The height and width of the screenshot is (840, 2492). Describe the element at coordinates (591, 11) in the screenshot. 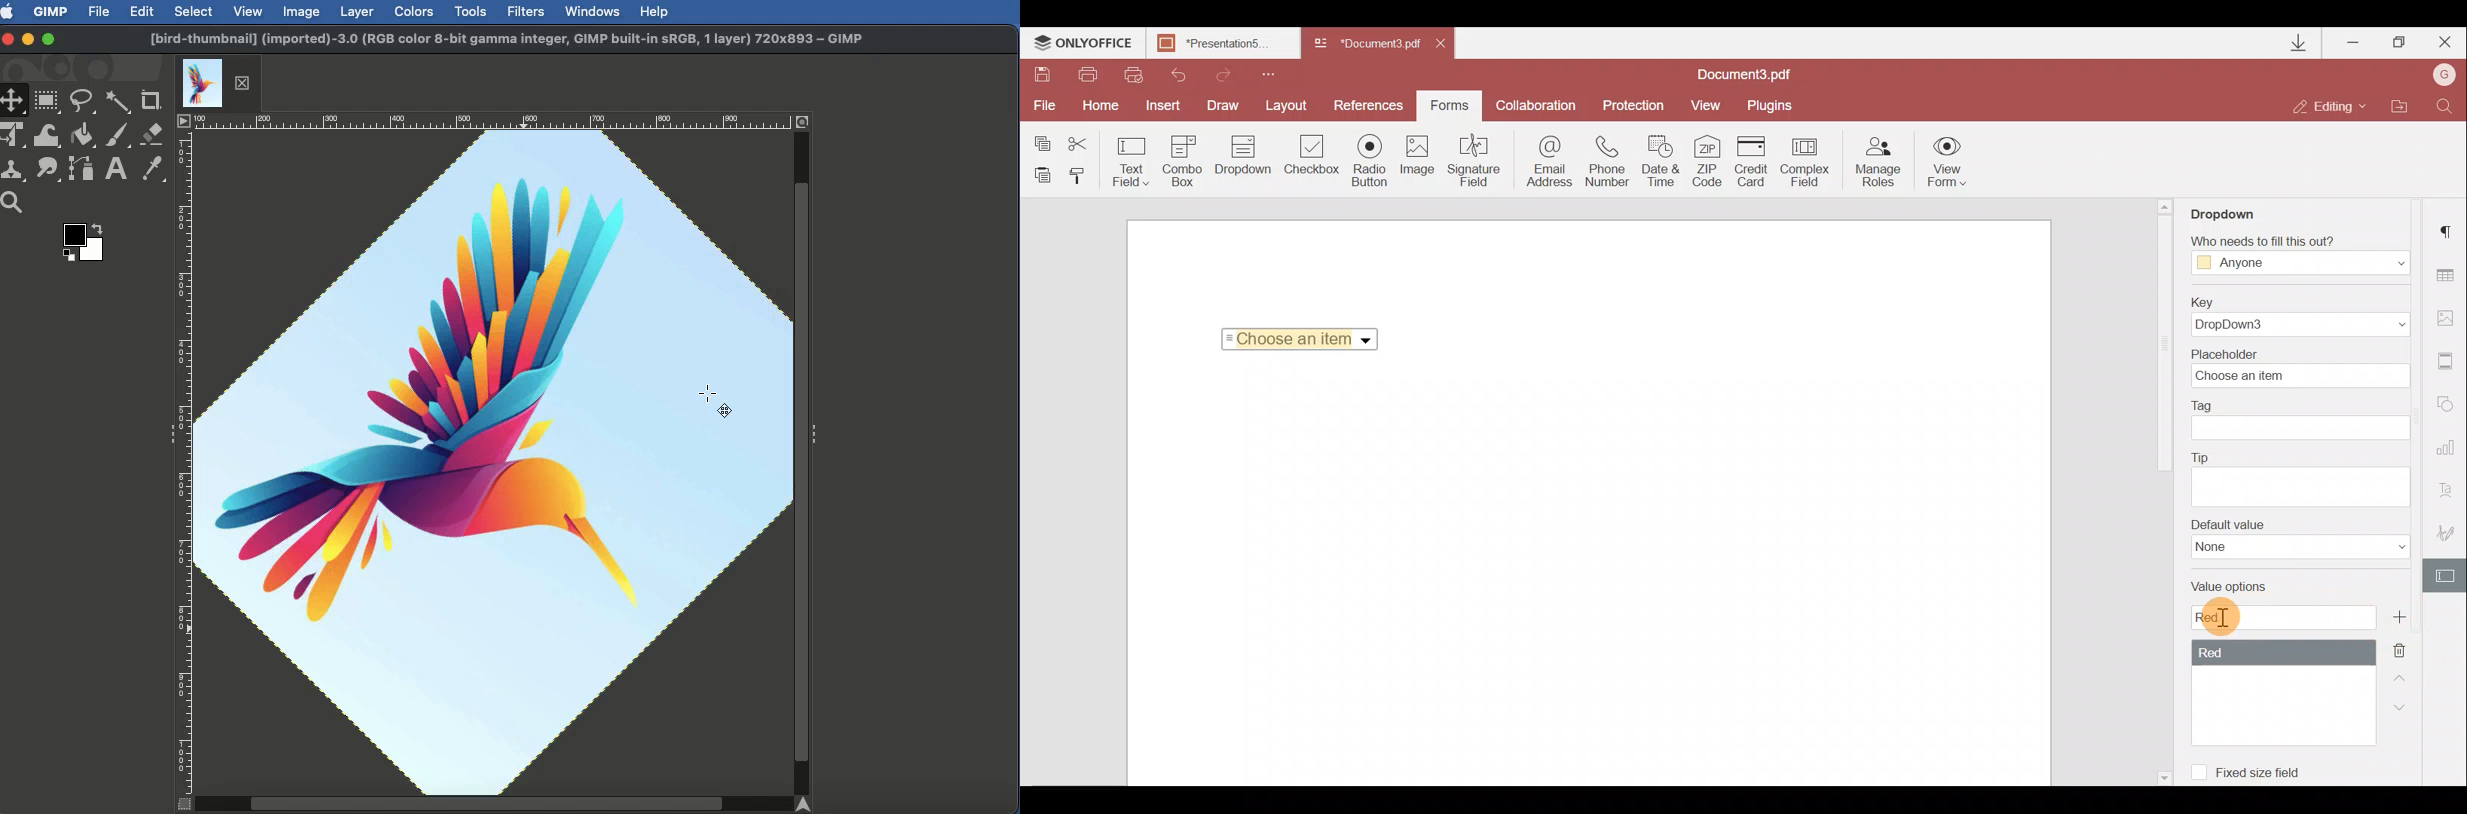

I see `Windows` at that location.